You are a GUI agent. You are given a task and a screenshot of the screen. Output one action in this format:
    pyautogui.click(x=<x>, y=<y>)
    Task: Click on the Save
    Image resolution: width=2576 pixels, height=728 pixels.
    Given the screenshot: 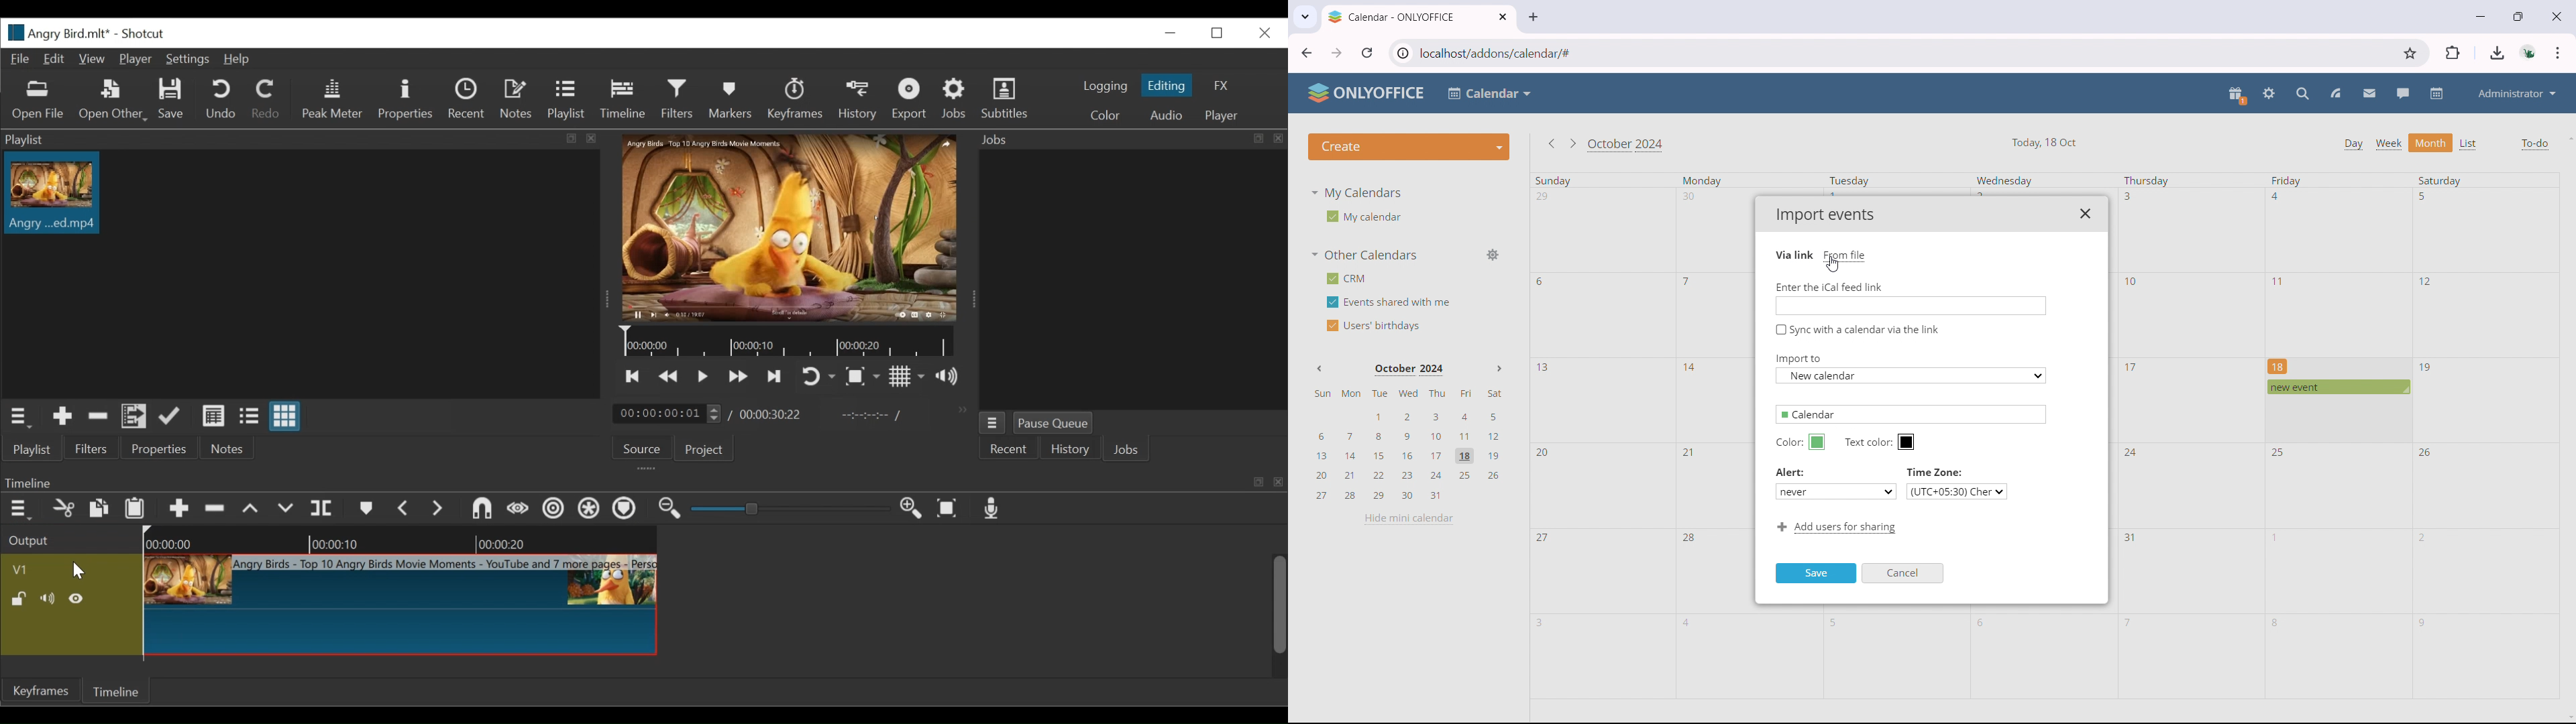 What is the action you would take?
    pyautogui.click(x=174, y=101)
    